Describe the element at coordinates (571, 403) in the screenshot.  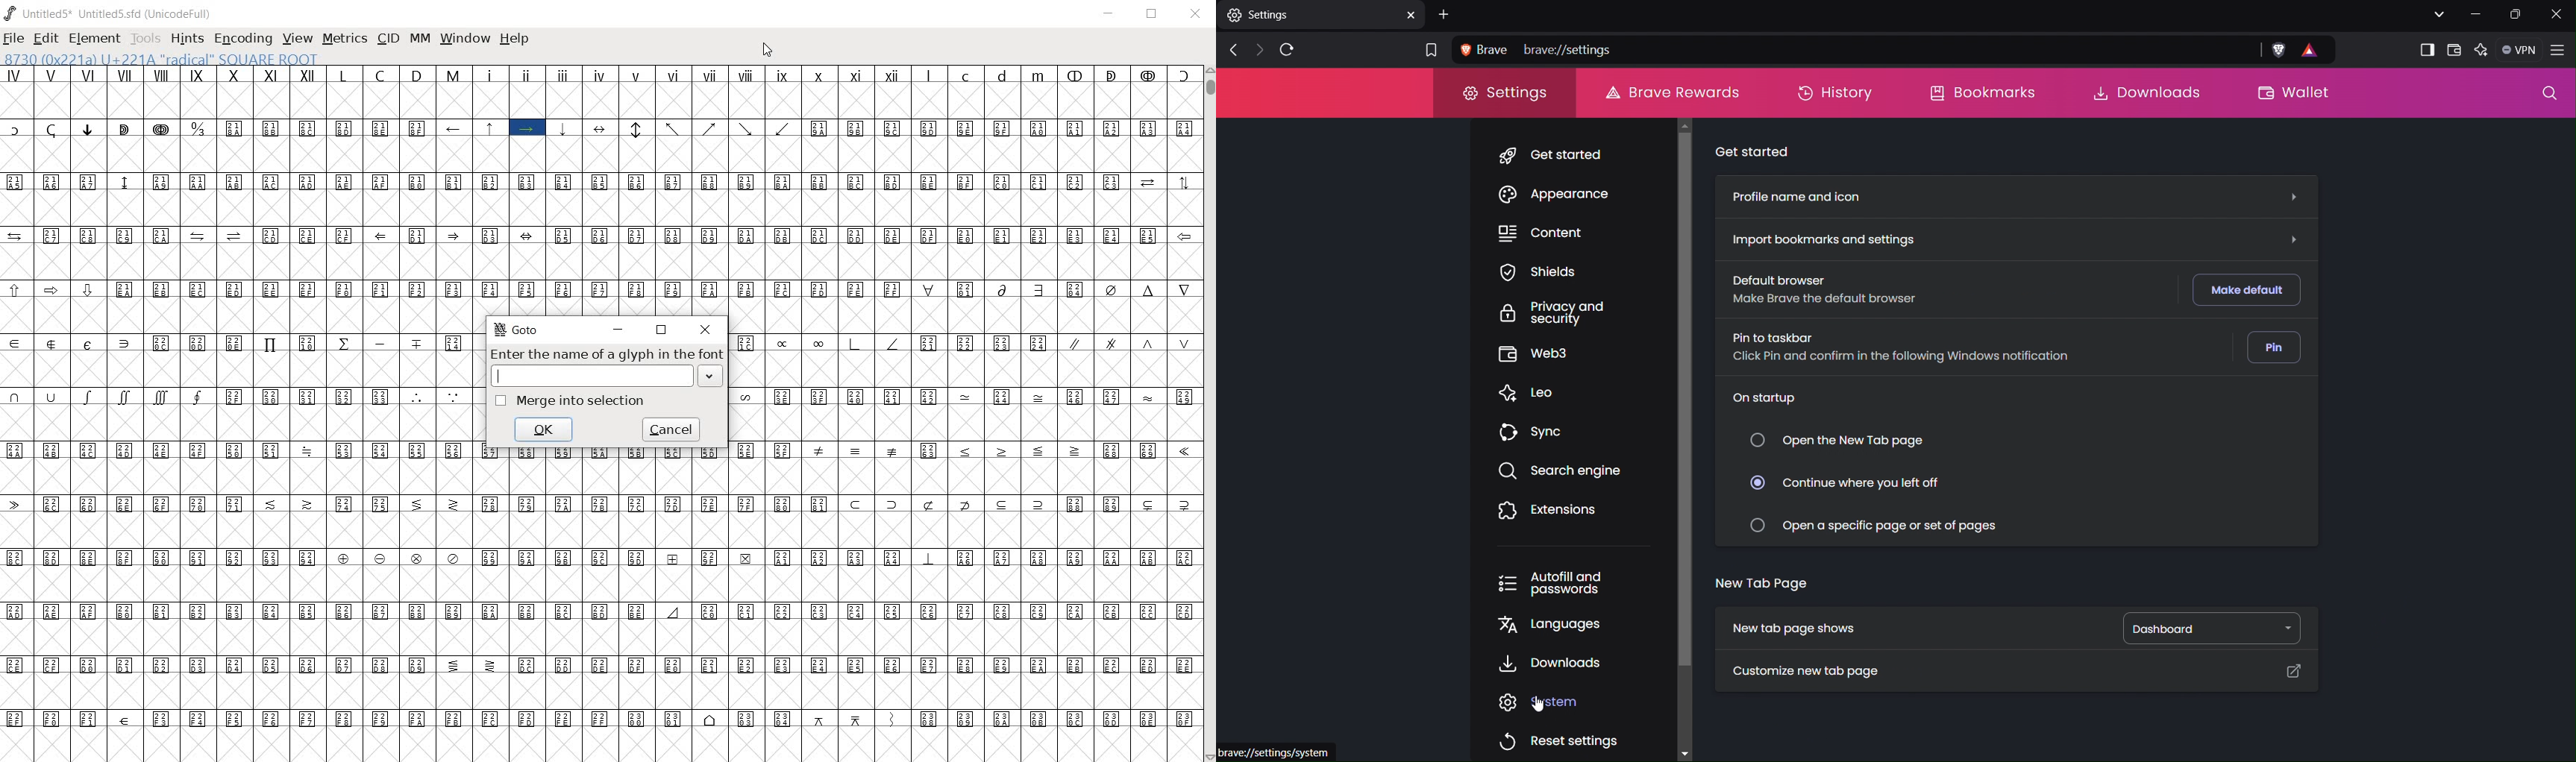
I see `Merge into selection` at that location.